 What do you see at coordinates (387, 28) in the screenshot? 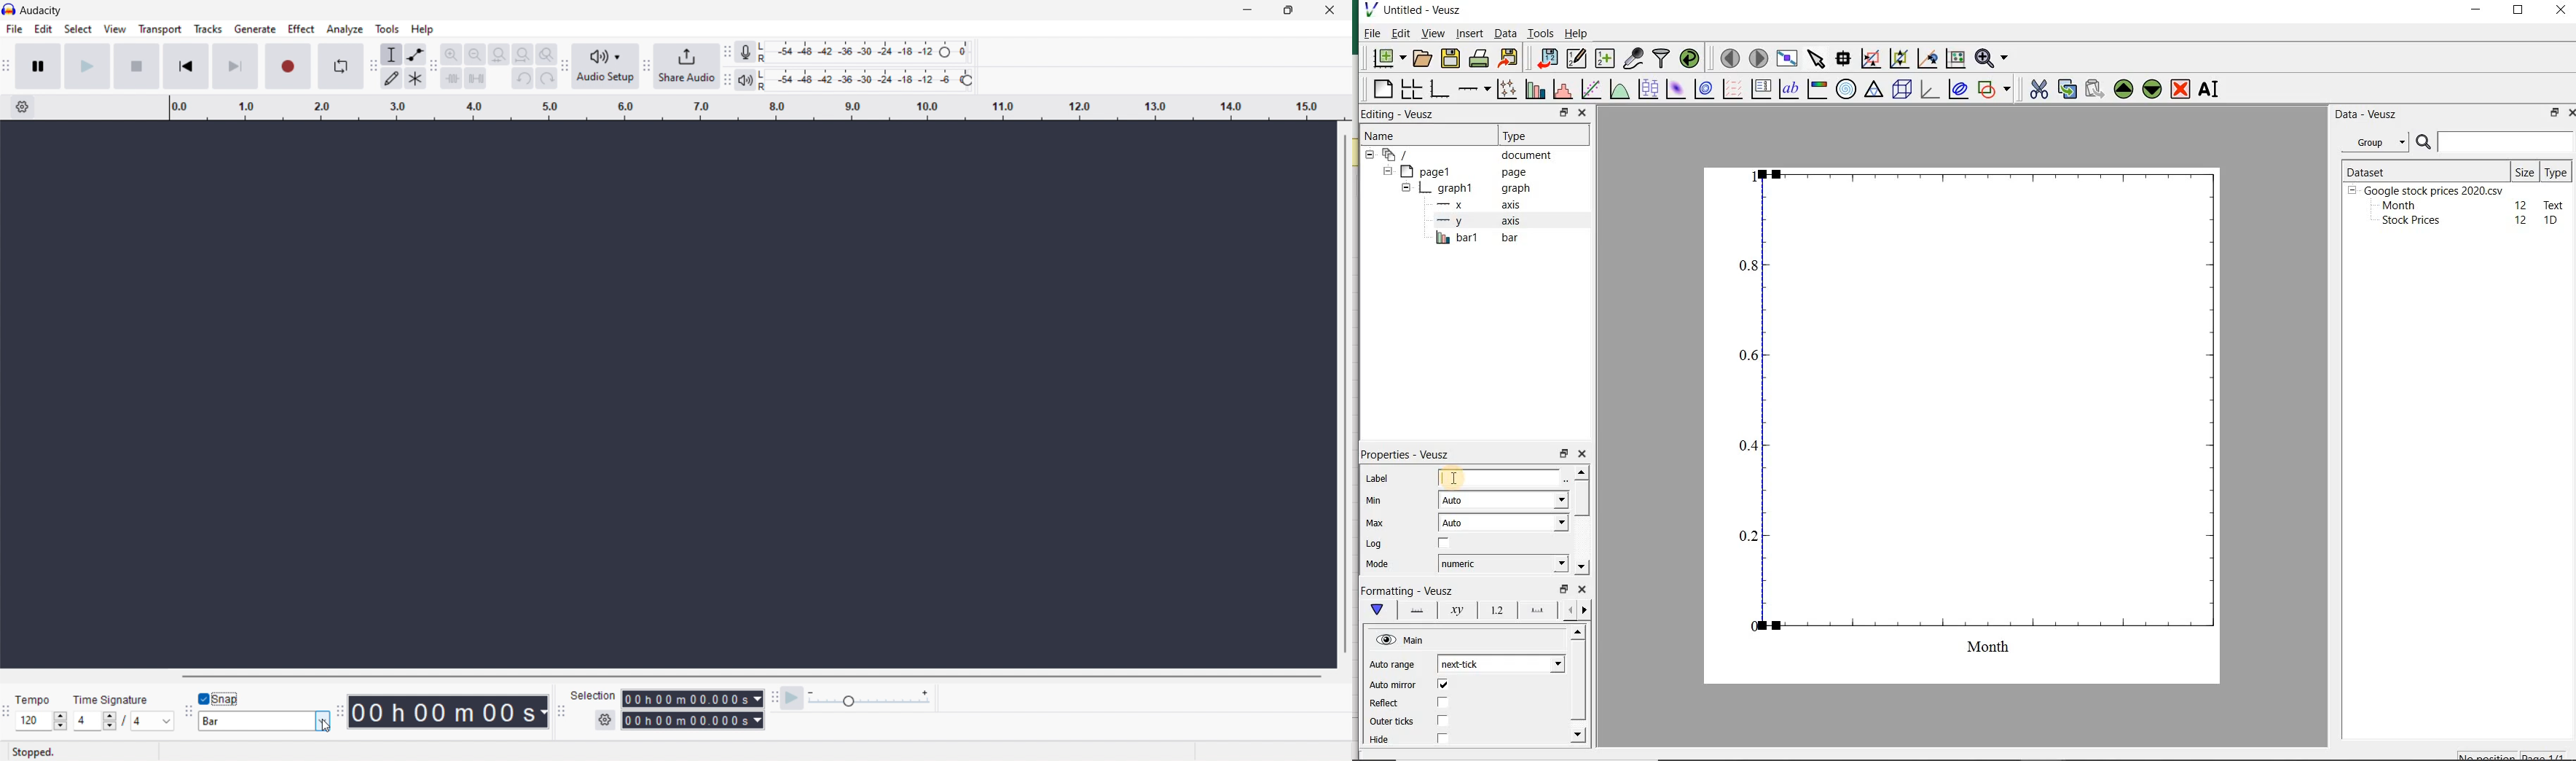
I see `tools` at bounding box center [387, 28].